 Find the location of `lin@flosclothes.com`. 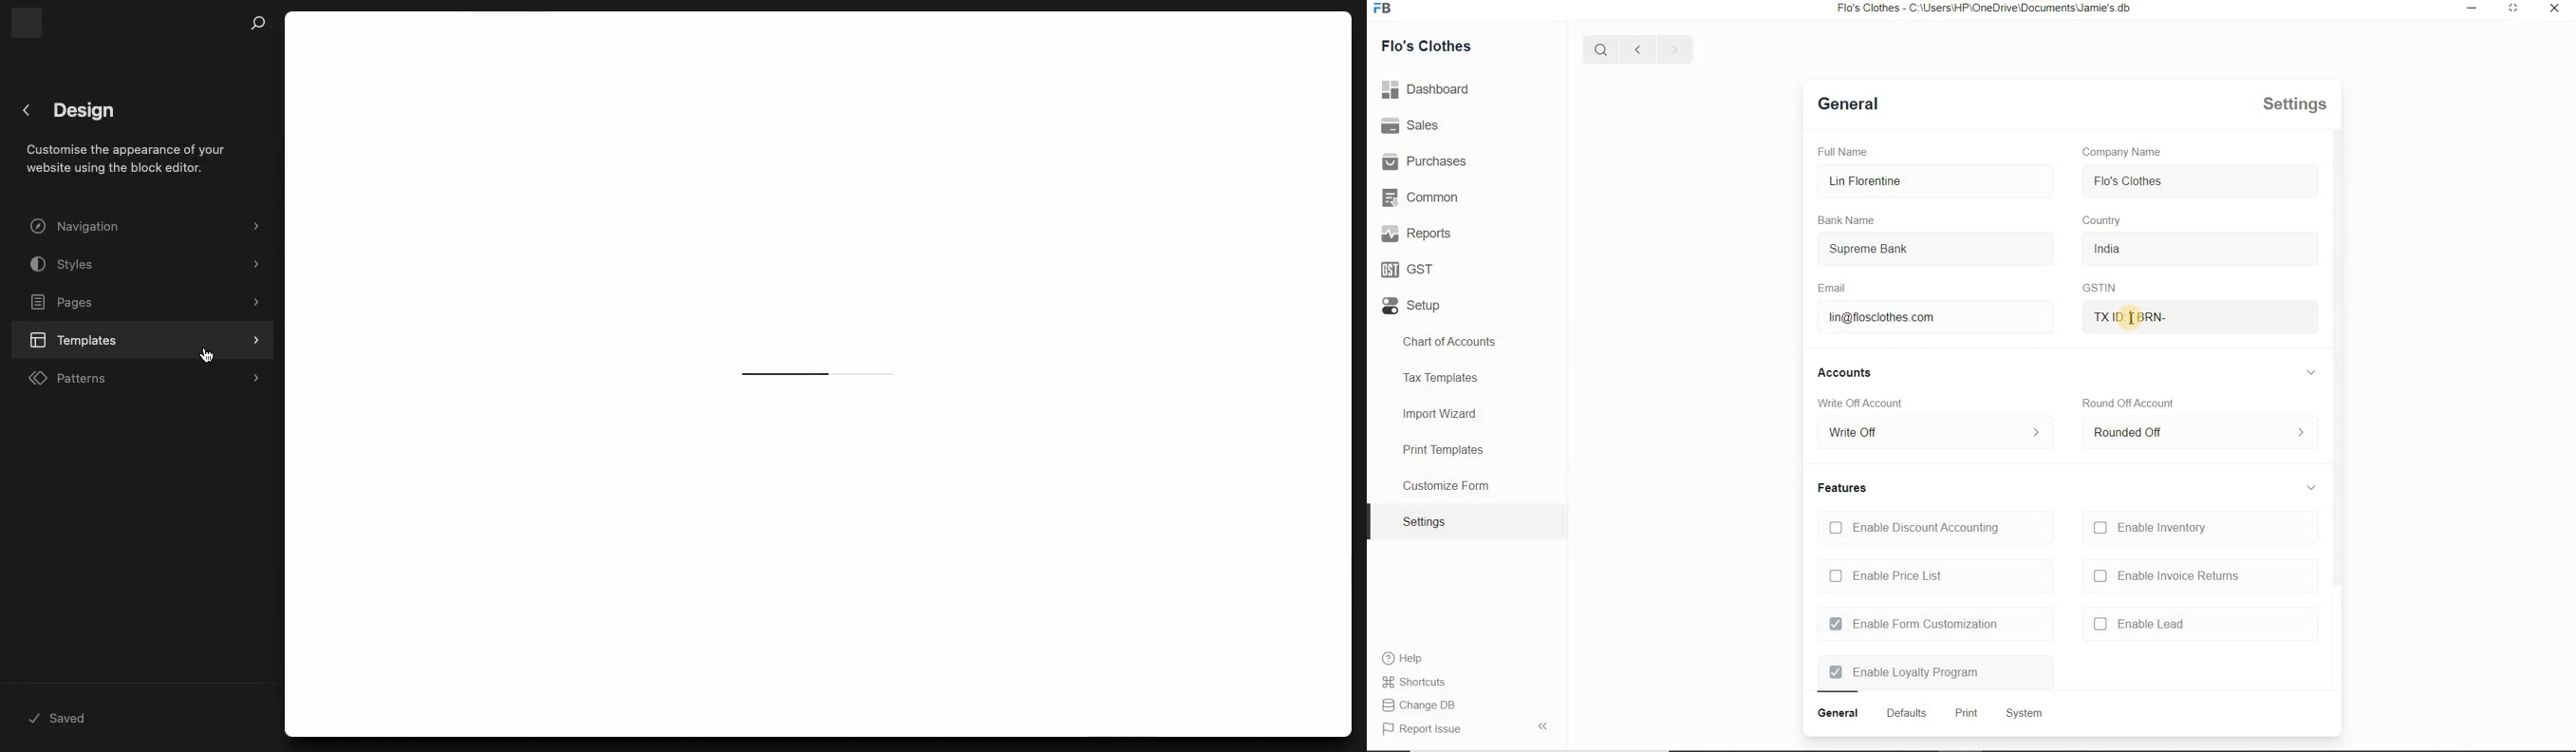

lin@flosclothes.com is located at coordinates (1901, 318).